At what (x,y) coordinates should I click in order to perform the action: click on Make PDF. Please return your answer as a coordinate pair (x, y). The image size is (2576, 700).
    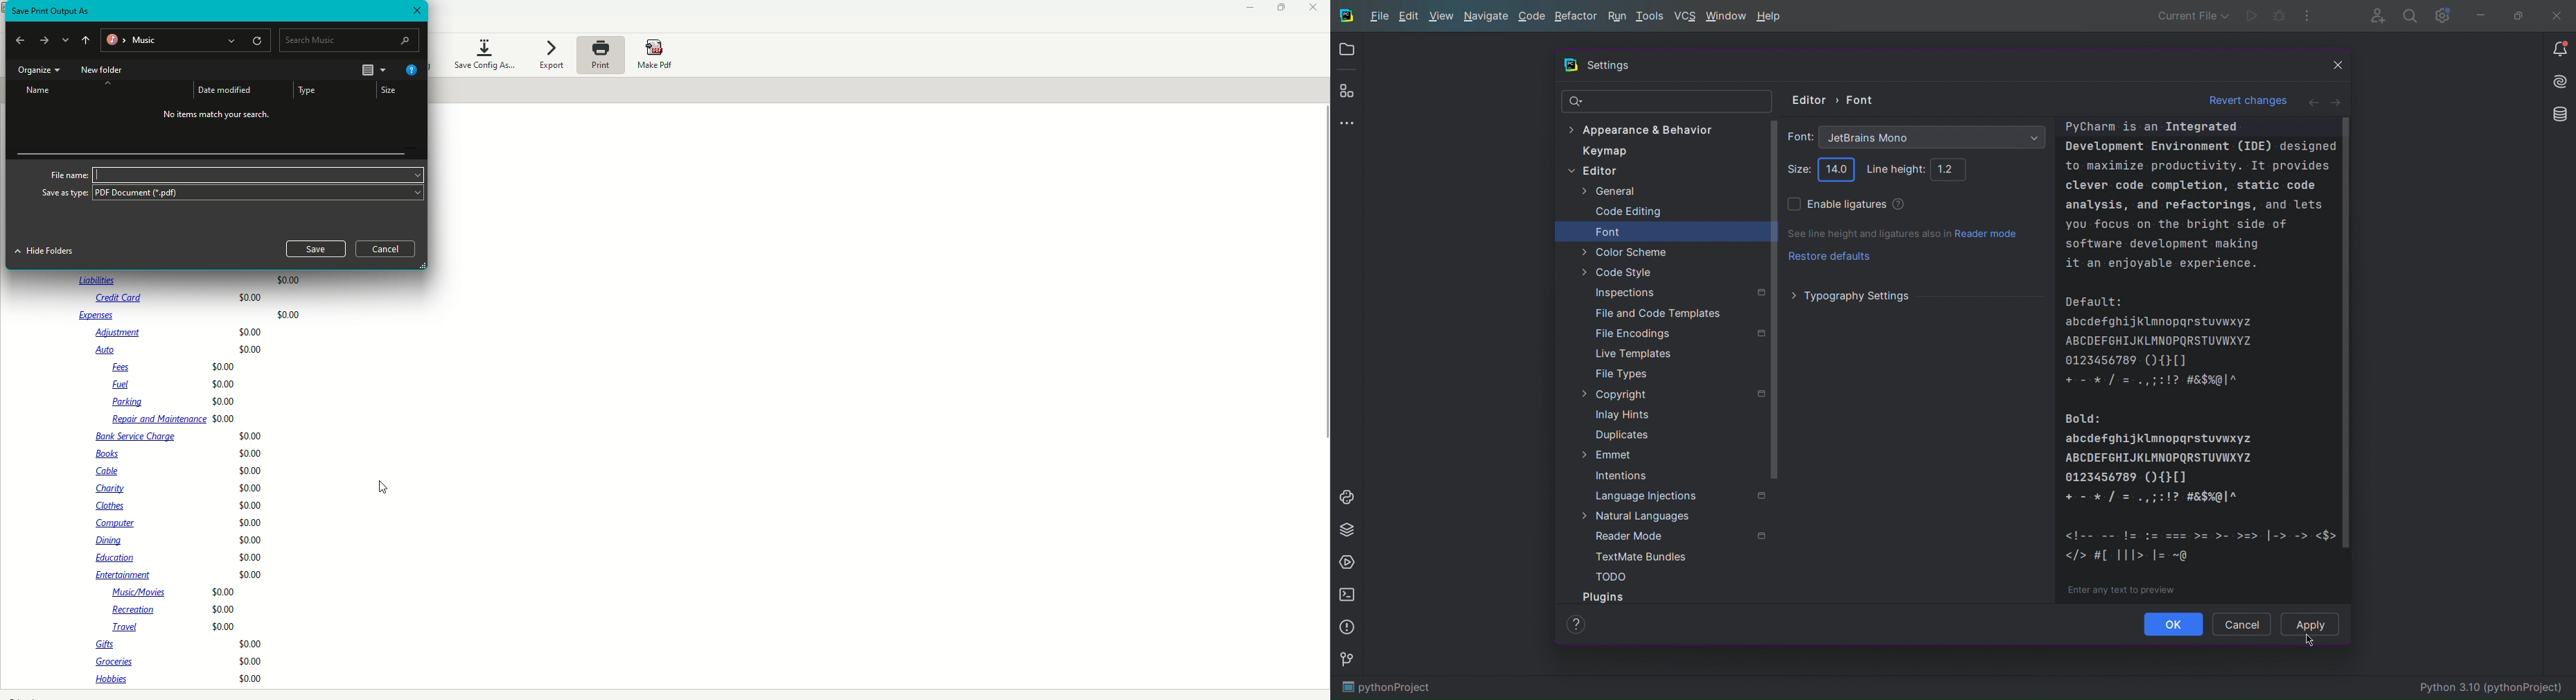
    Looking at the image, I should click on (659, 55).